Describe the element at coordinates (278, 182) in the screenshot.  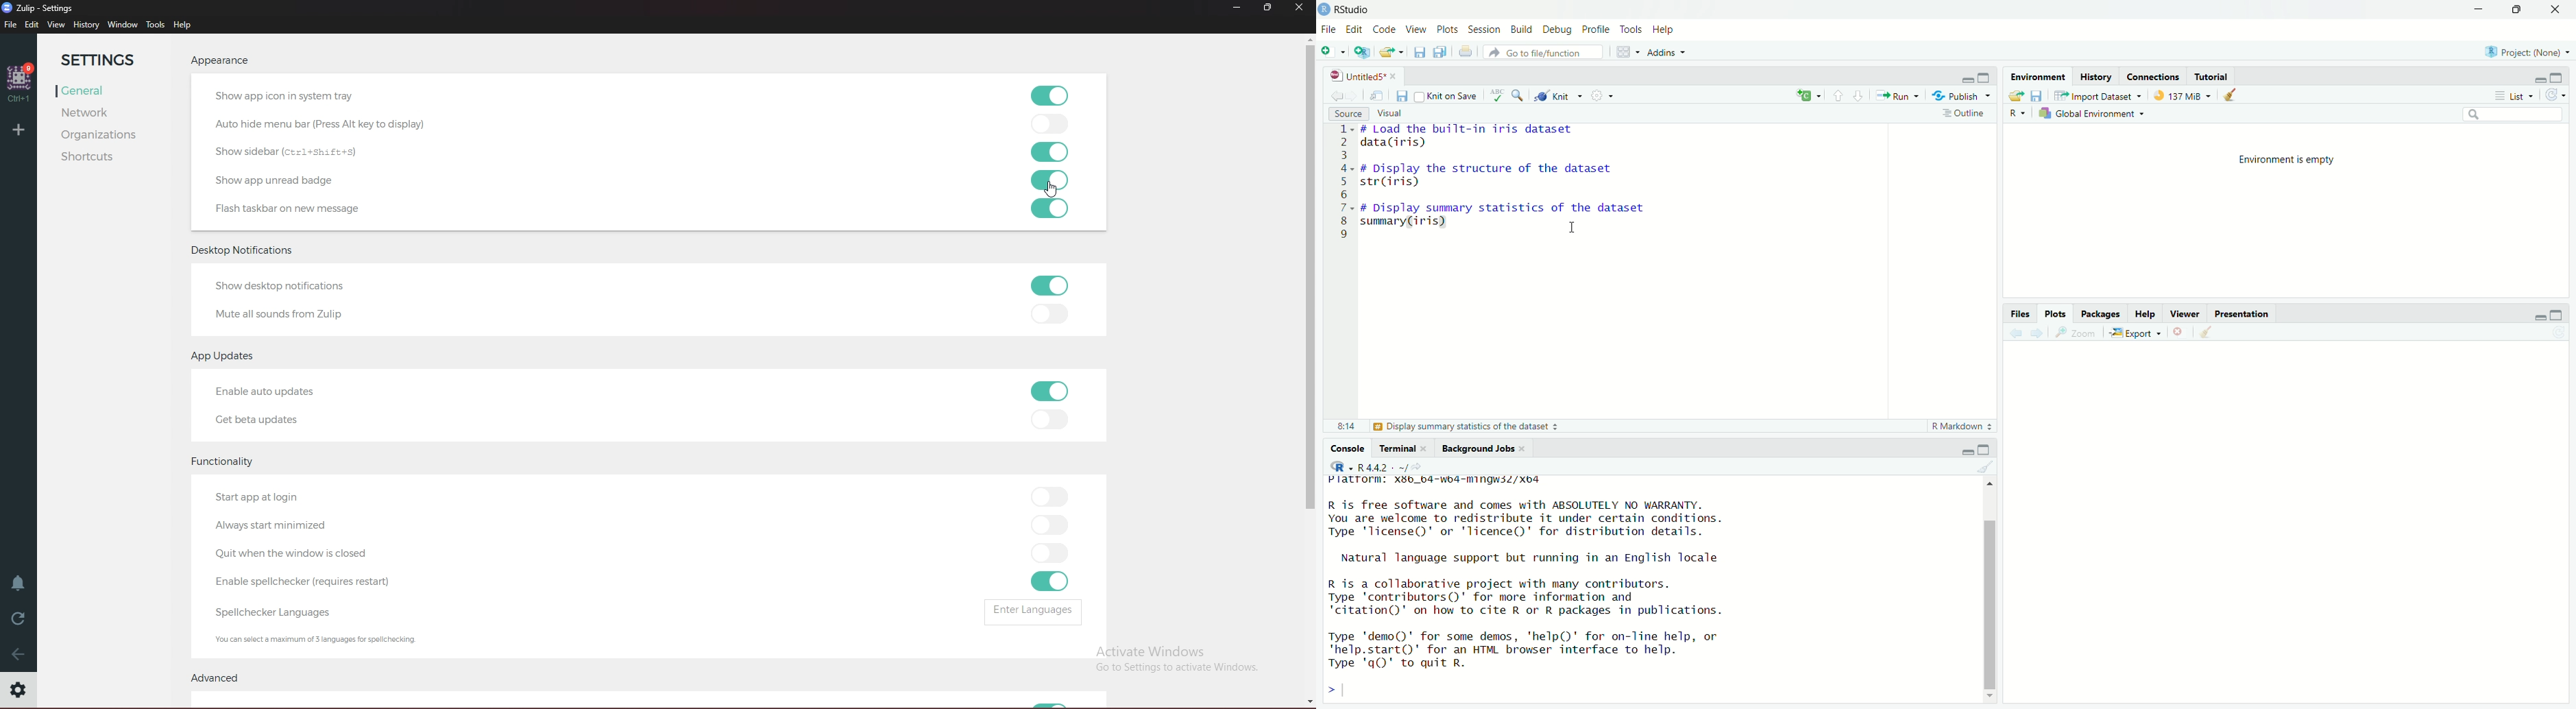
I see `show app unread badge` at that location.